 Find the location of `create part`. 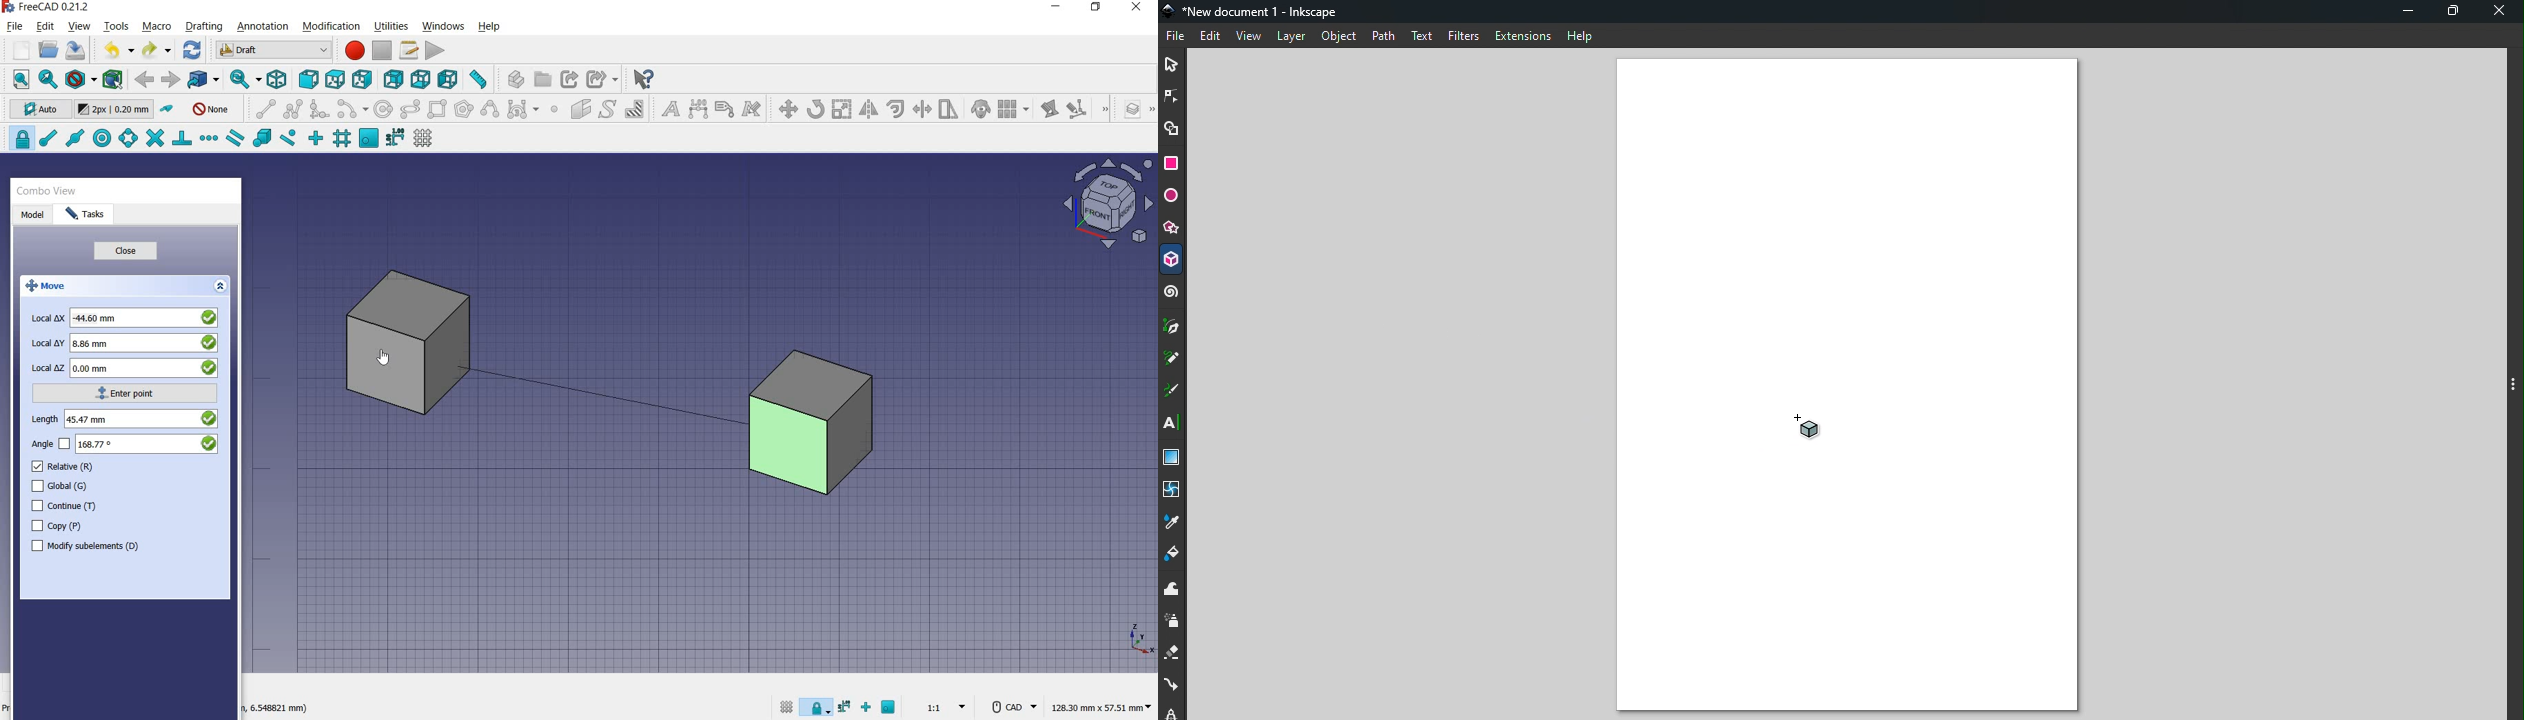

create part is located at coordinates (512, 79).